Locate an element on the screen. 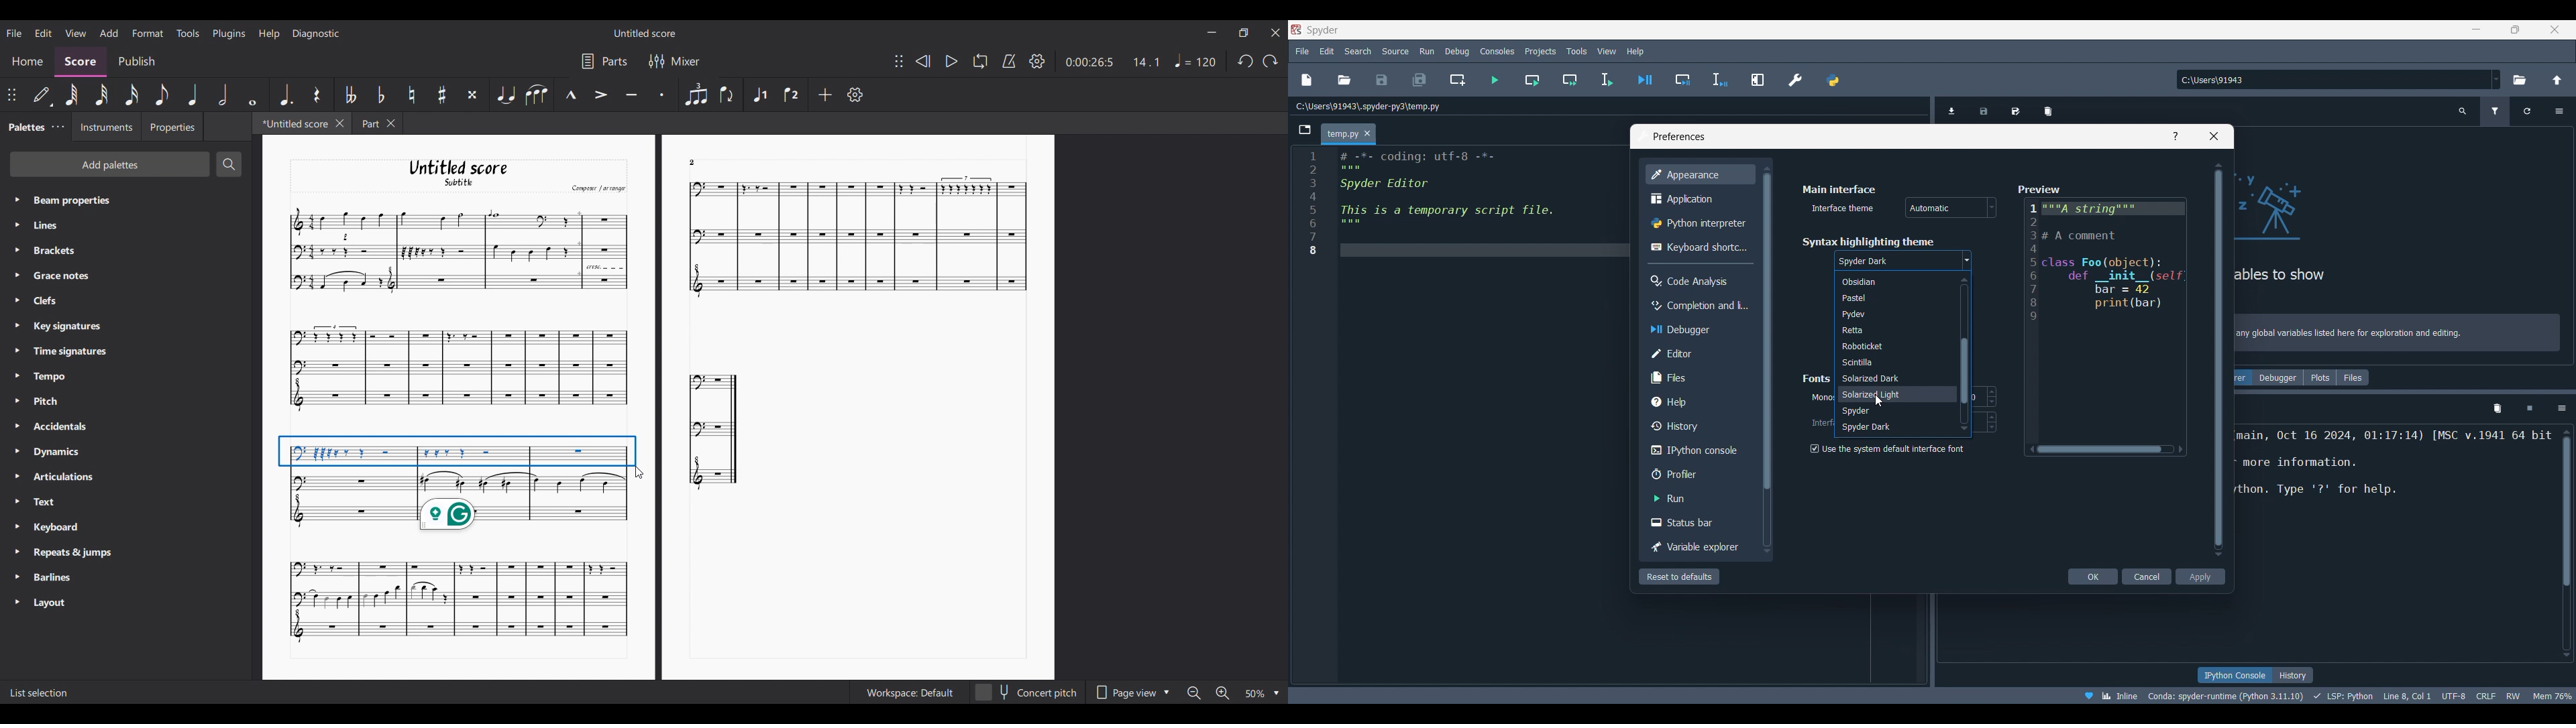  Tuplet is located at coordinates (696, 94).